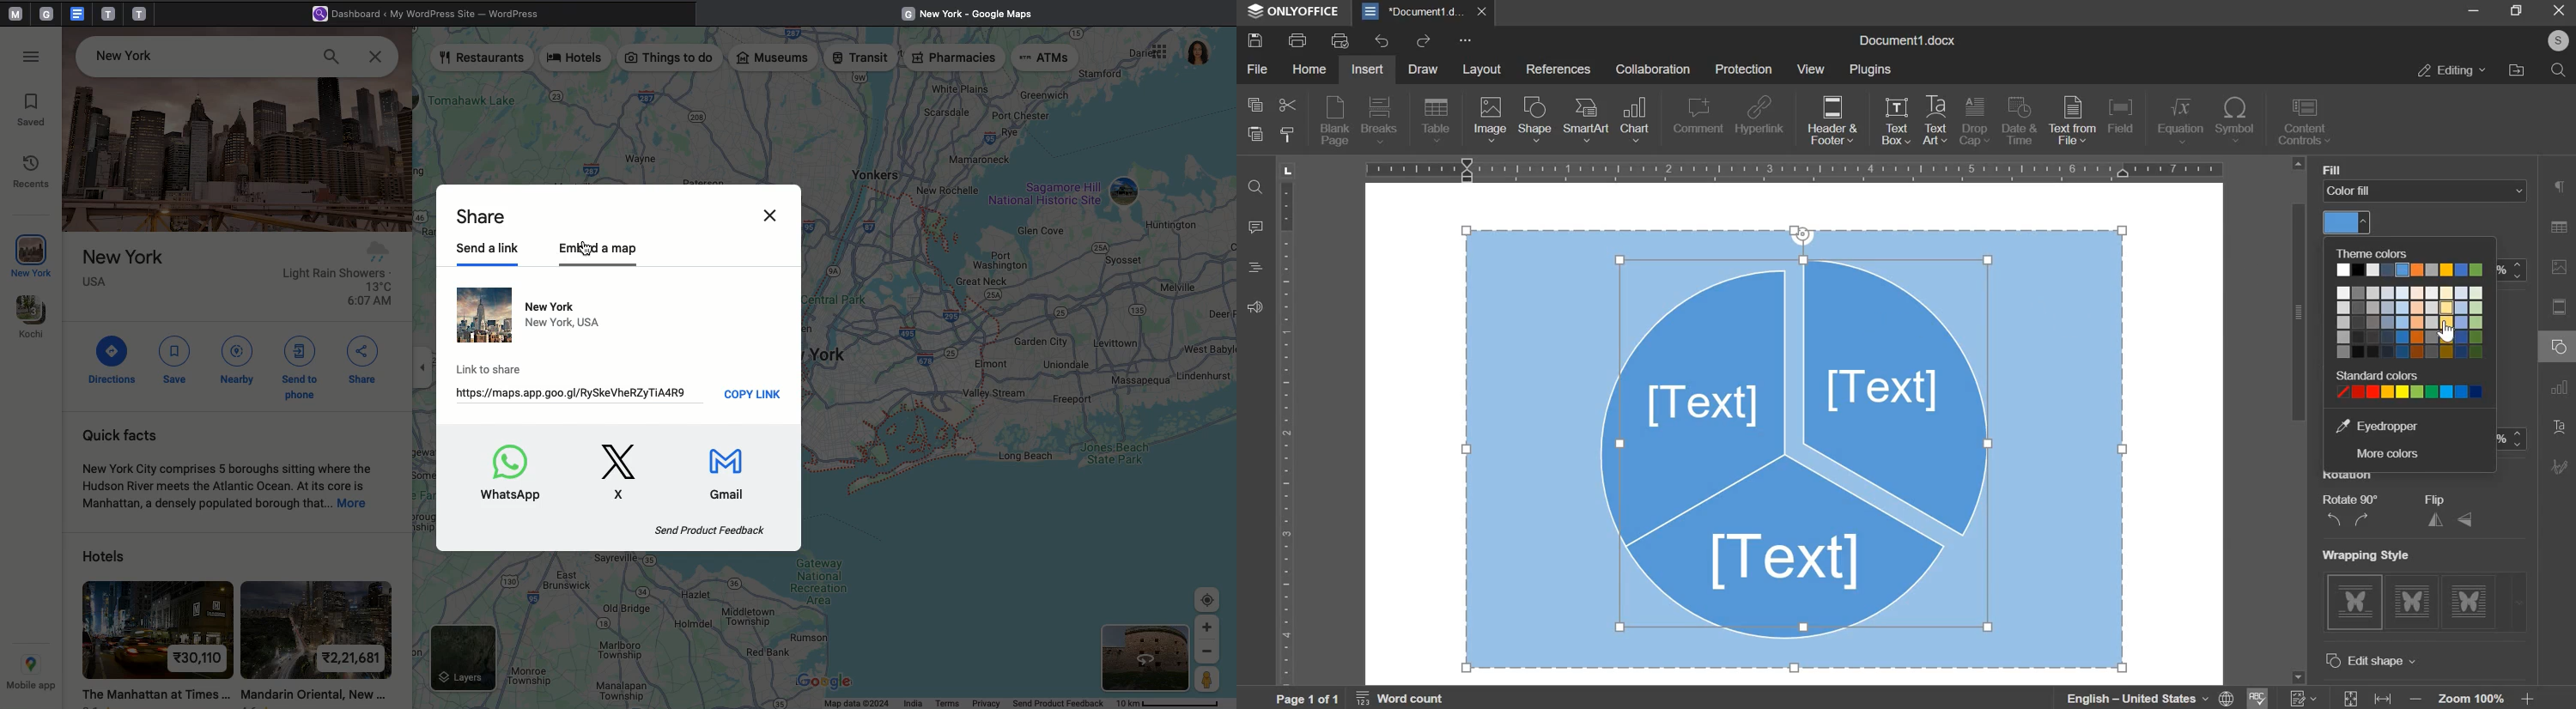 The image size is (2576, 728). Describe the element at coordinates (1465, 41) in the screenshot. I see `more` at that location.